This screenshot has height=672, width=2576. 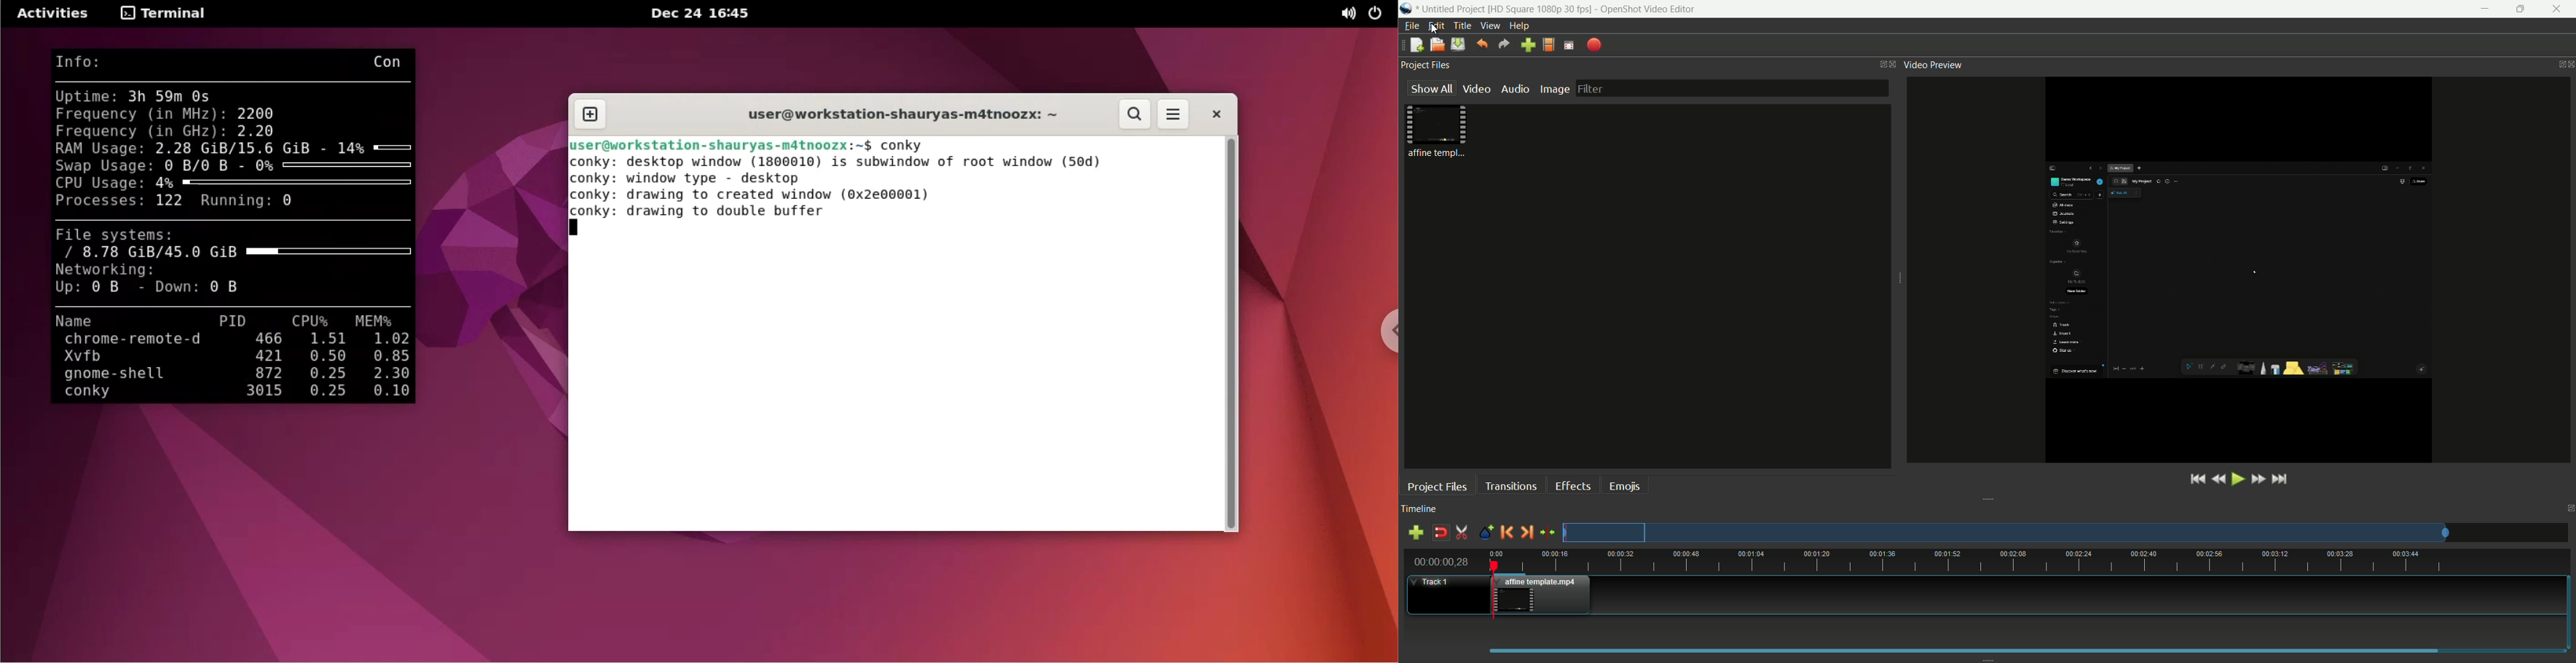 I want to click on video in timeline, so click(x=1544, y=595).